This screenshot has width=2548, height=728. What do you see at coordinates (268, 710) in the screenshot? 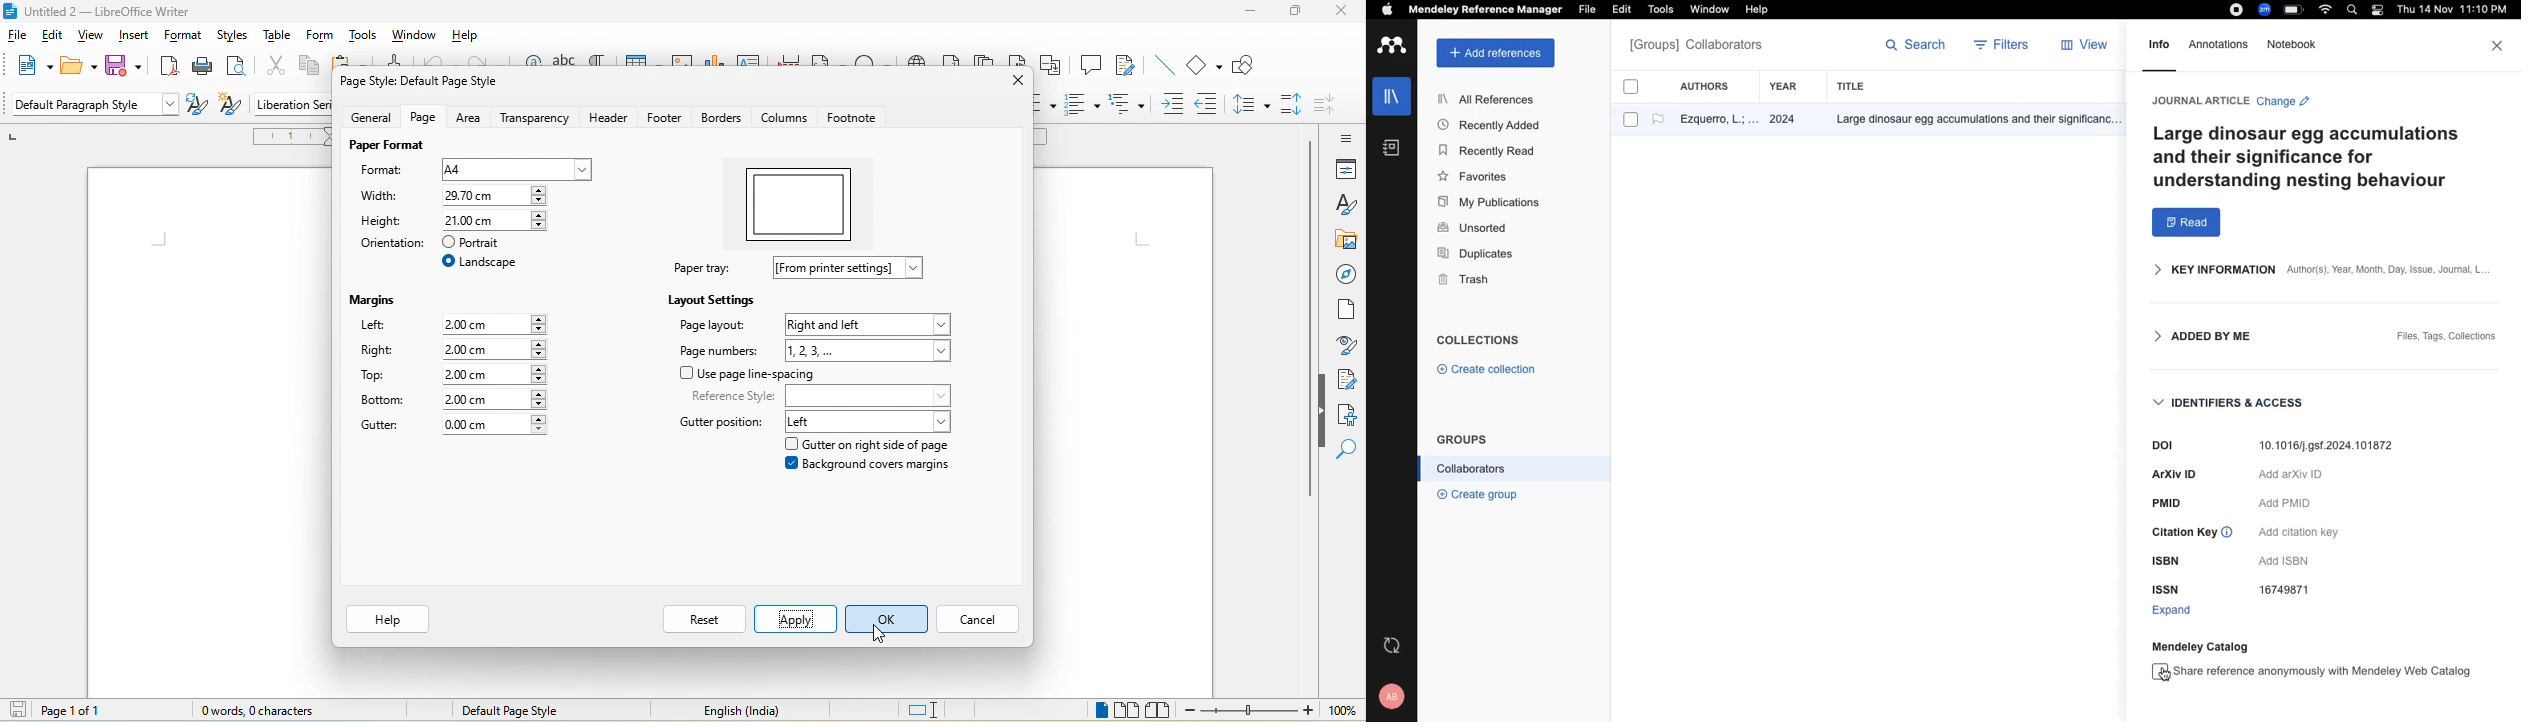
I see `0 words, 0 characters` at bounding box center [268, 710].